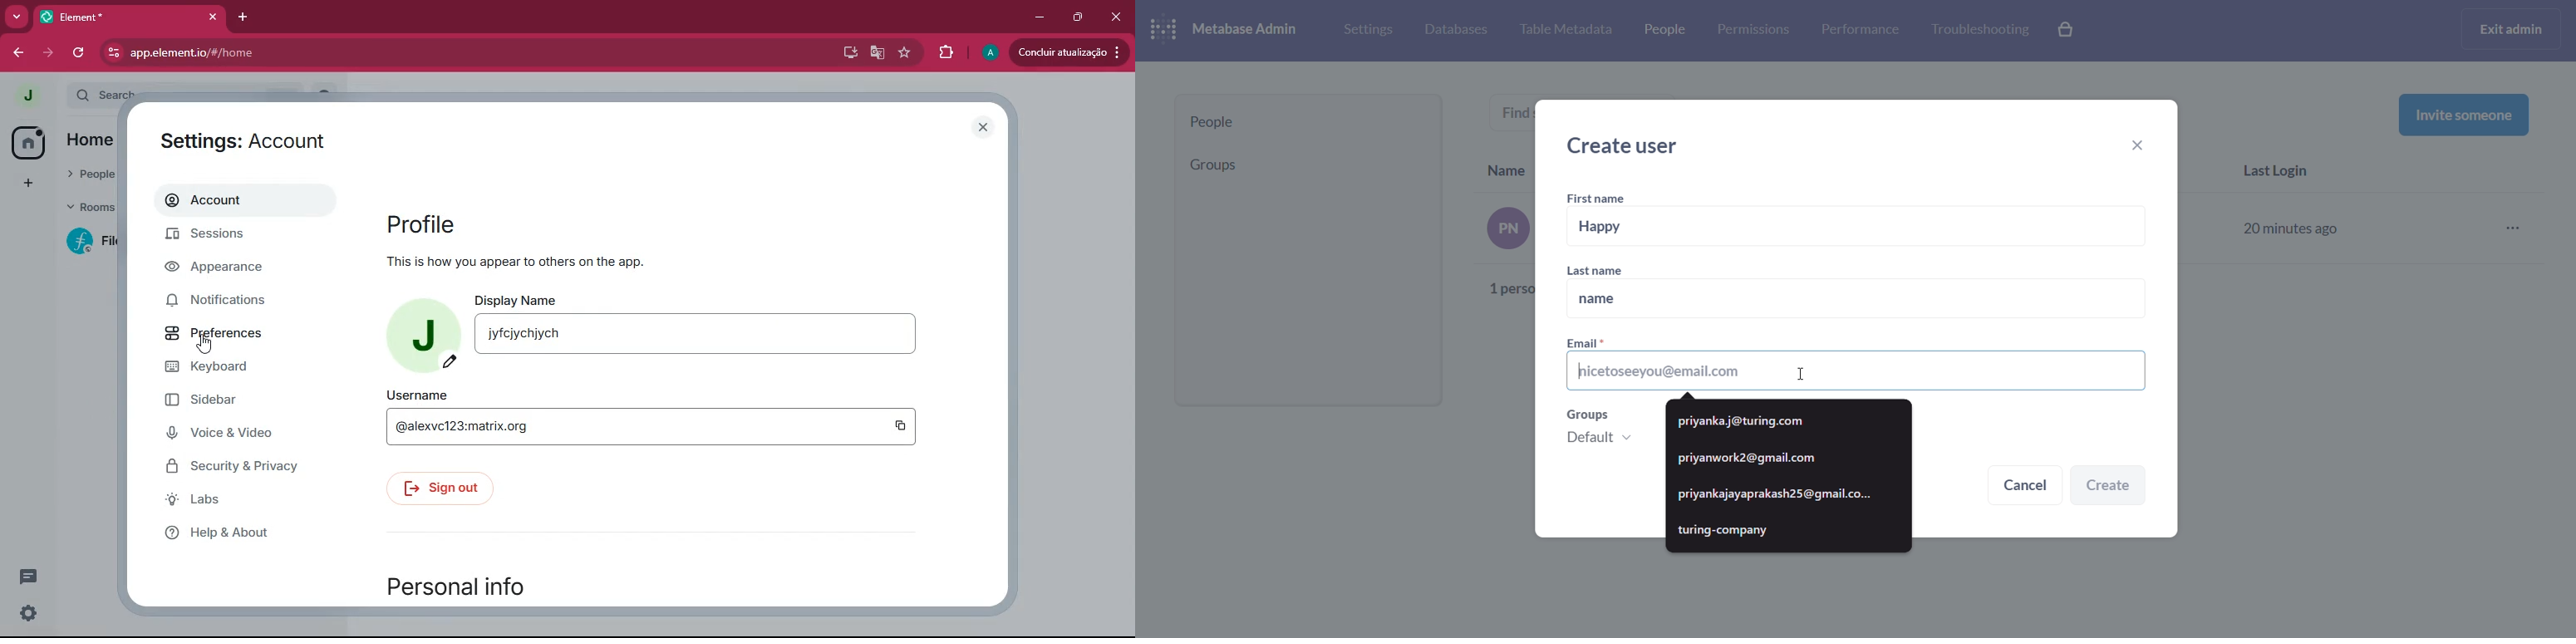  I want to click on display name, so click(523, 300).